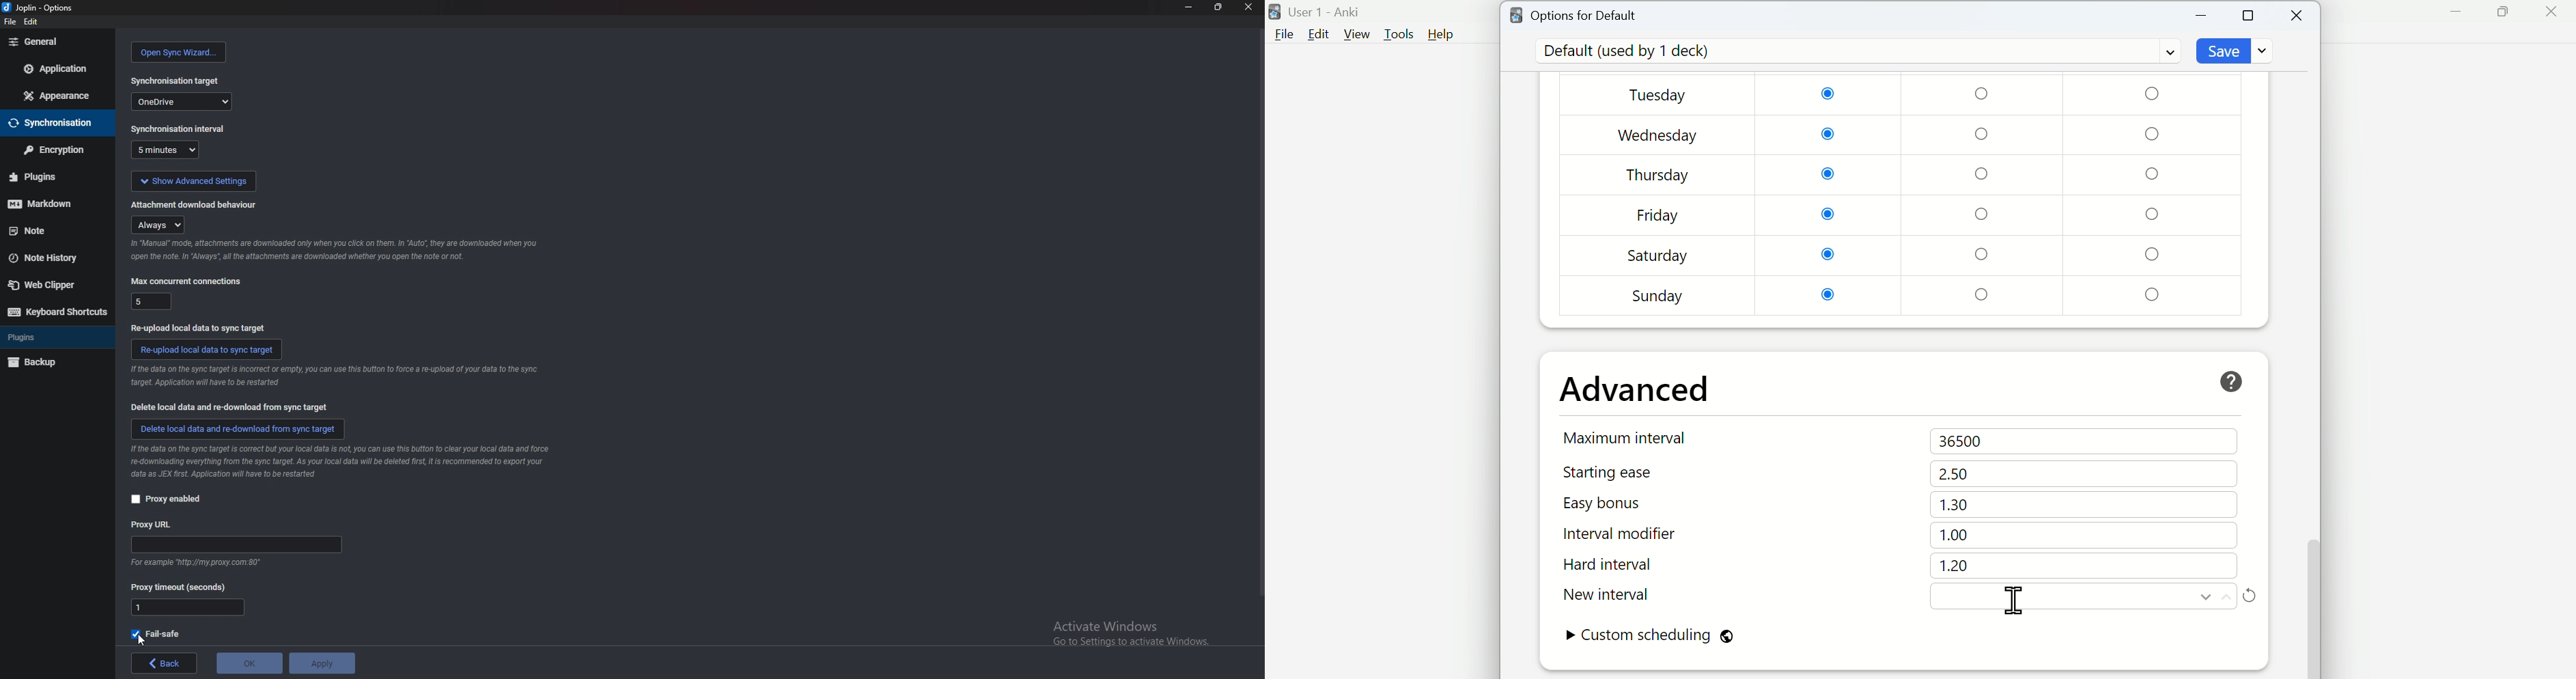  Describe the element at coordinates (59, 42) in the screenshot. I see `general` at that location.